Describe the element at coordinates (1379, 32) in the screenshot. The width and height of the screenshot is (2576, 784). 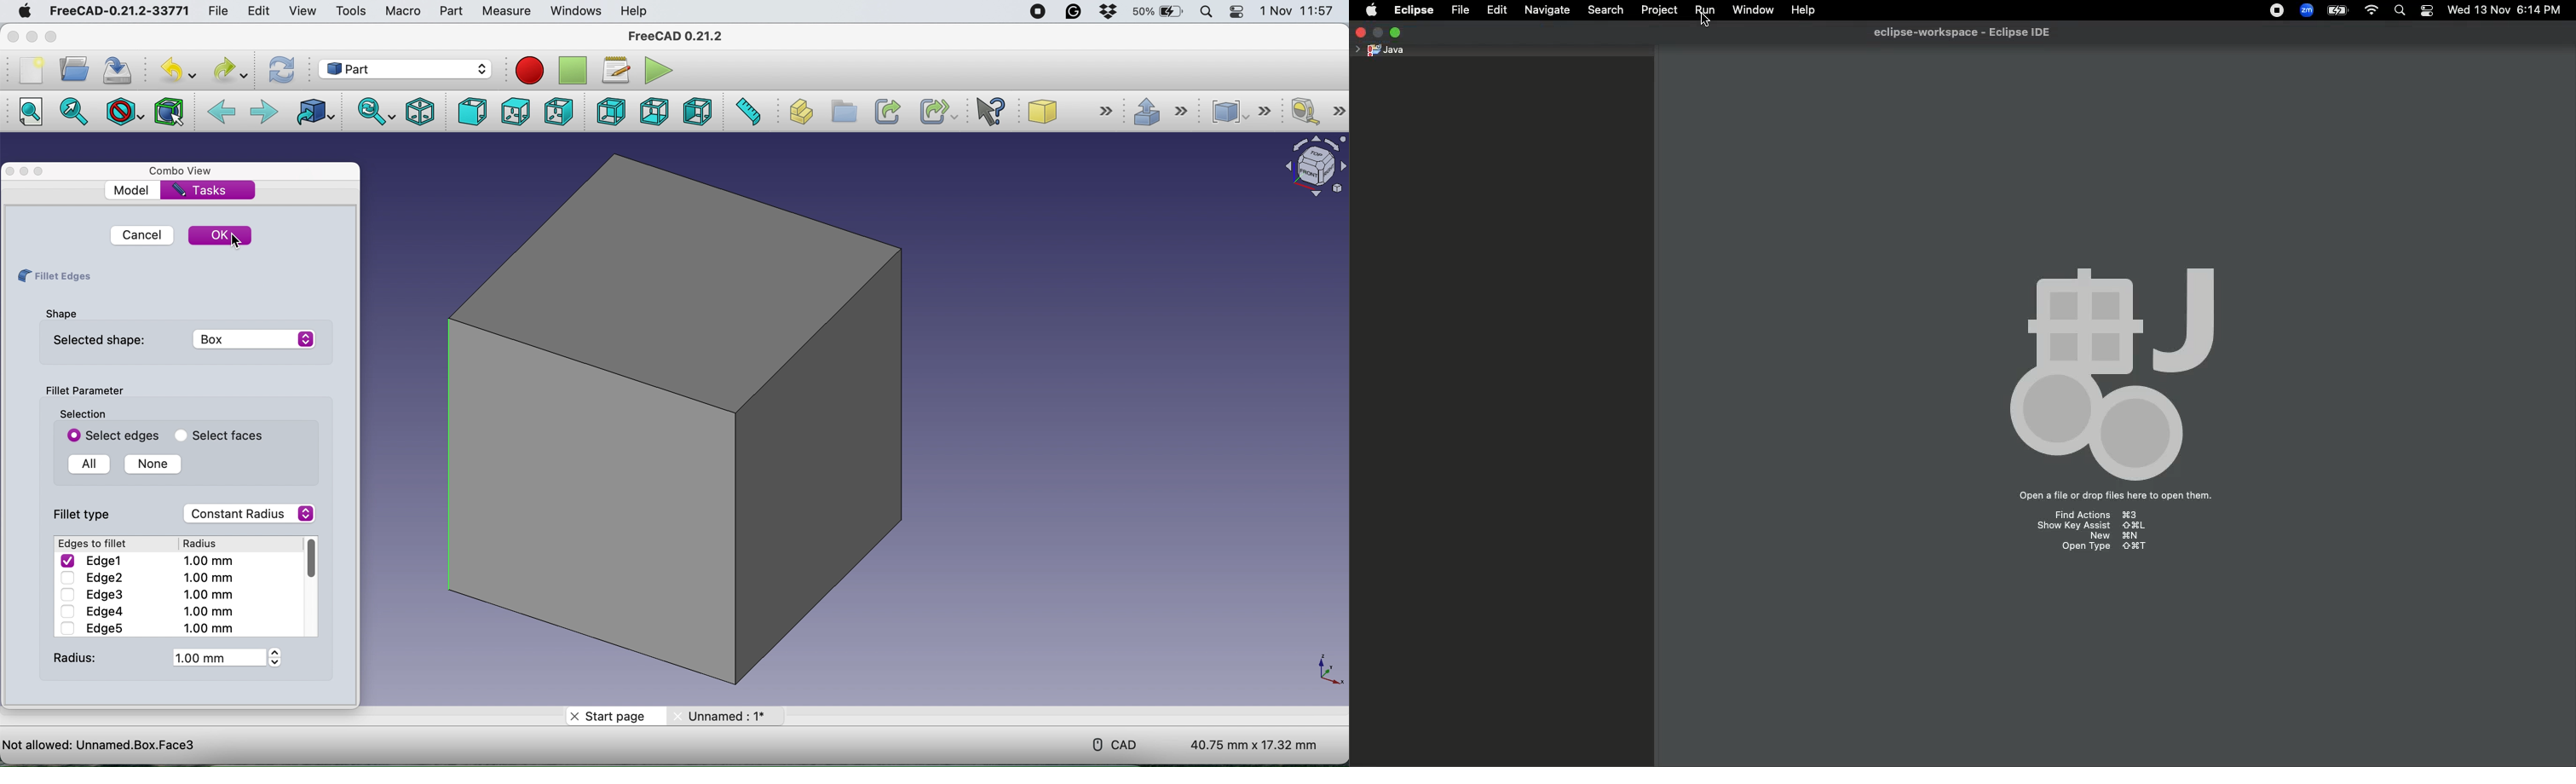
I see `minimize` at that location.